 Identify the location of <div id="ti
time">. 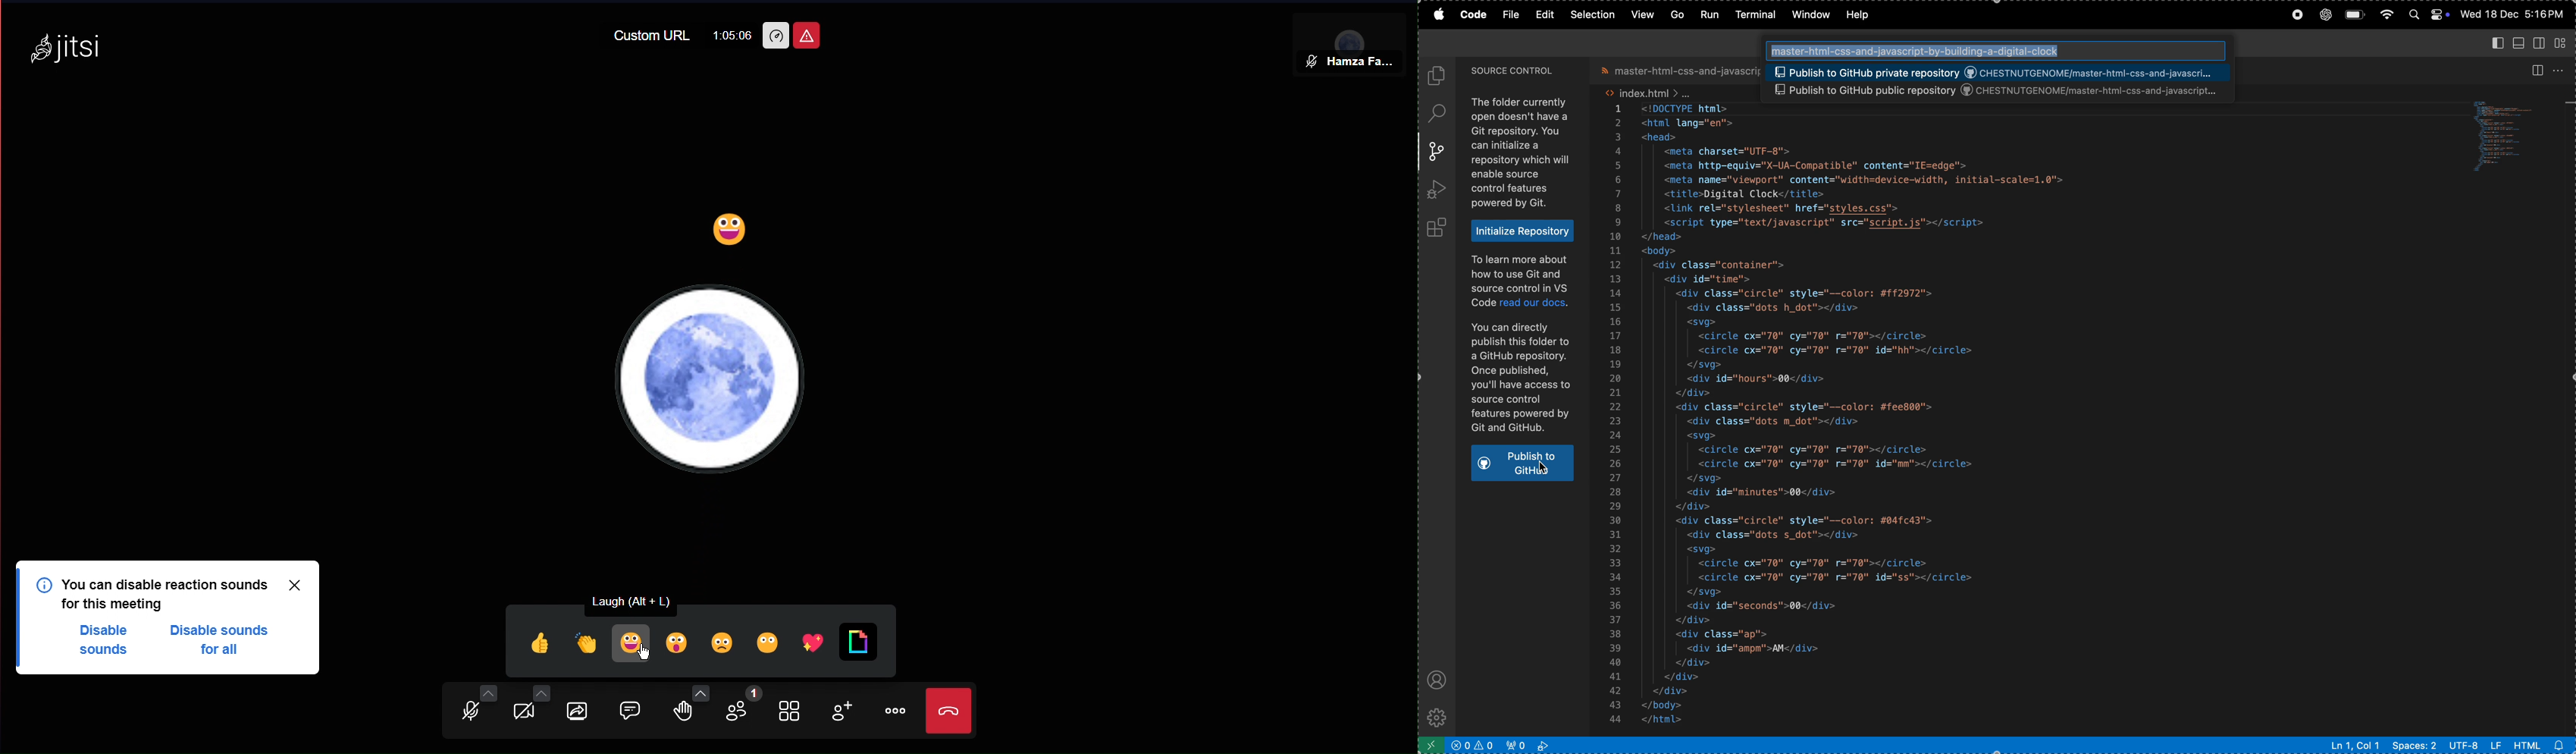
(1715, 279).